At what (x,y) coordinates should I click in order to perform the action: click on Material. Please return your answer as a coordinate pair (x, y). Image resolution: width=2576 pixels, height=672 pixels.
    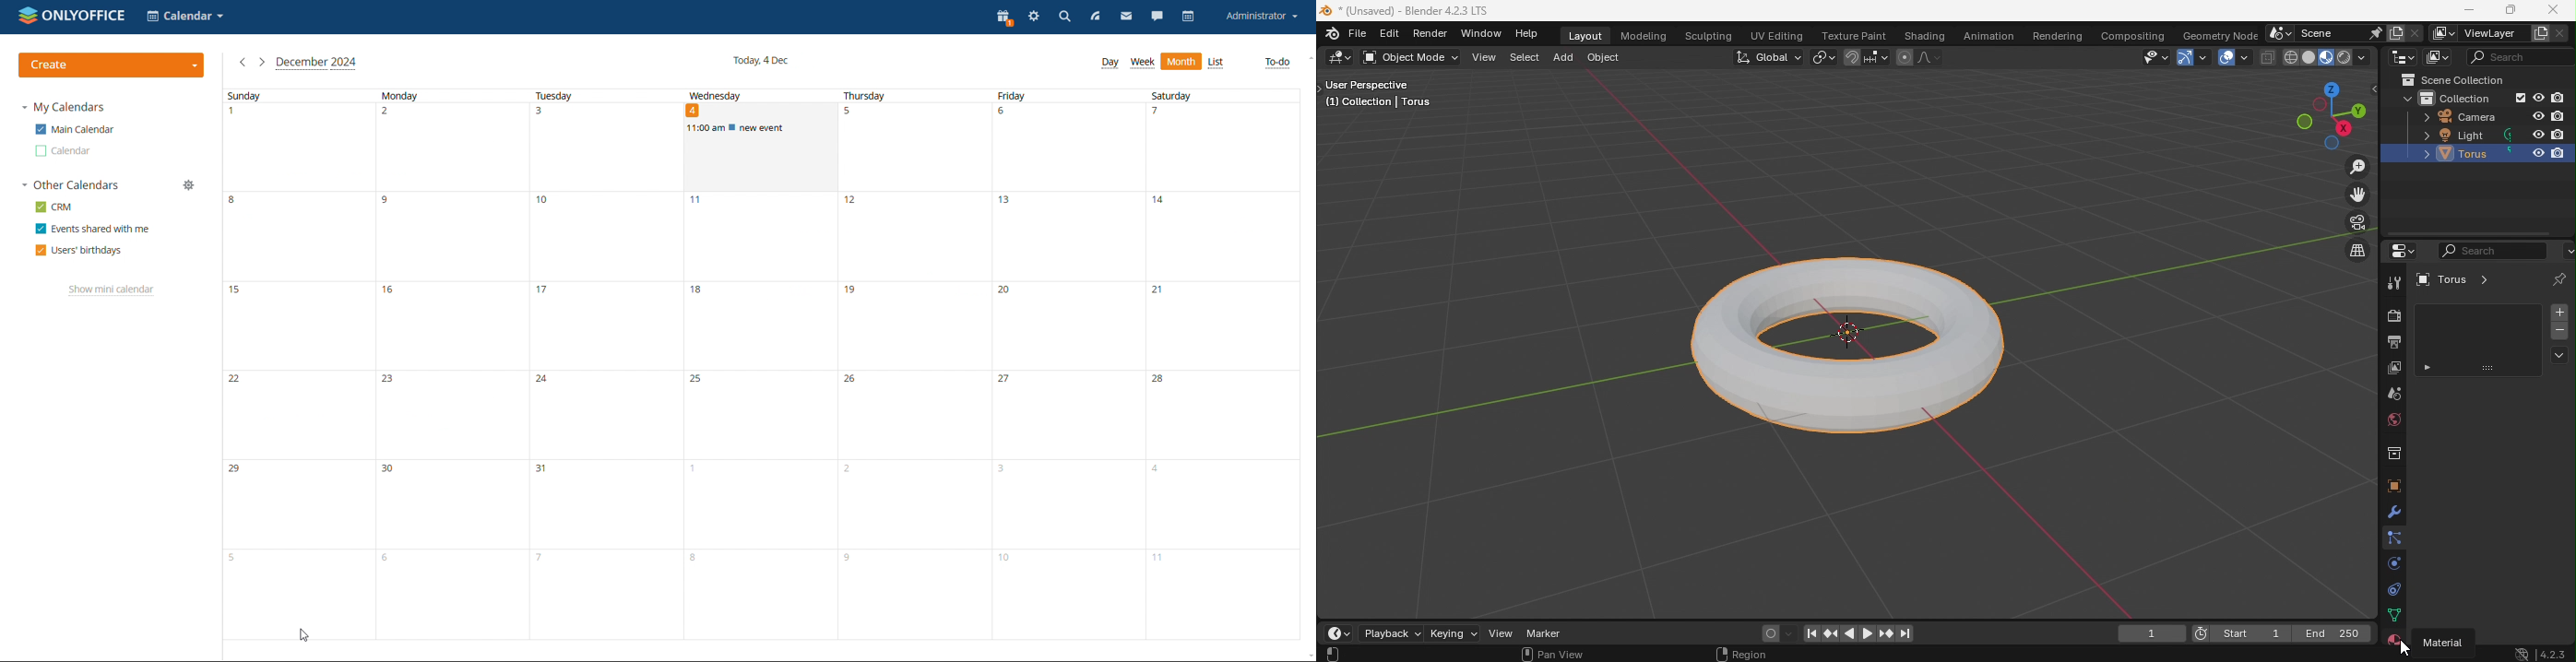
    Looking at the image, I should click on (2397, 636).